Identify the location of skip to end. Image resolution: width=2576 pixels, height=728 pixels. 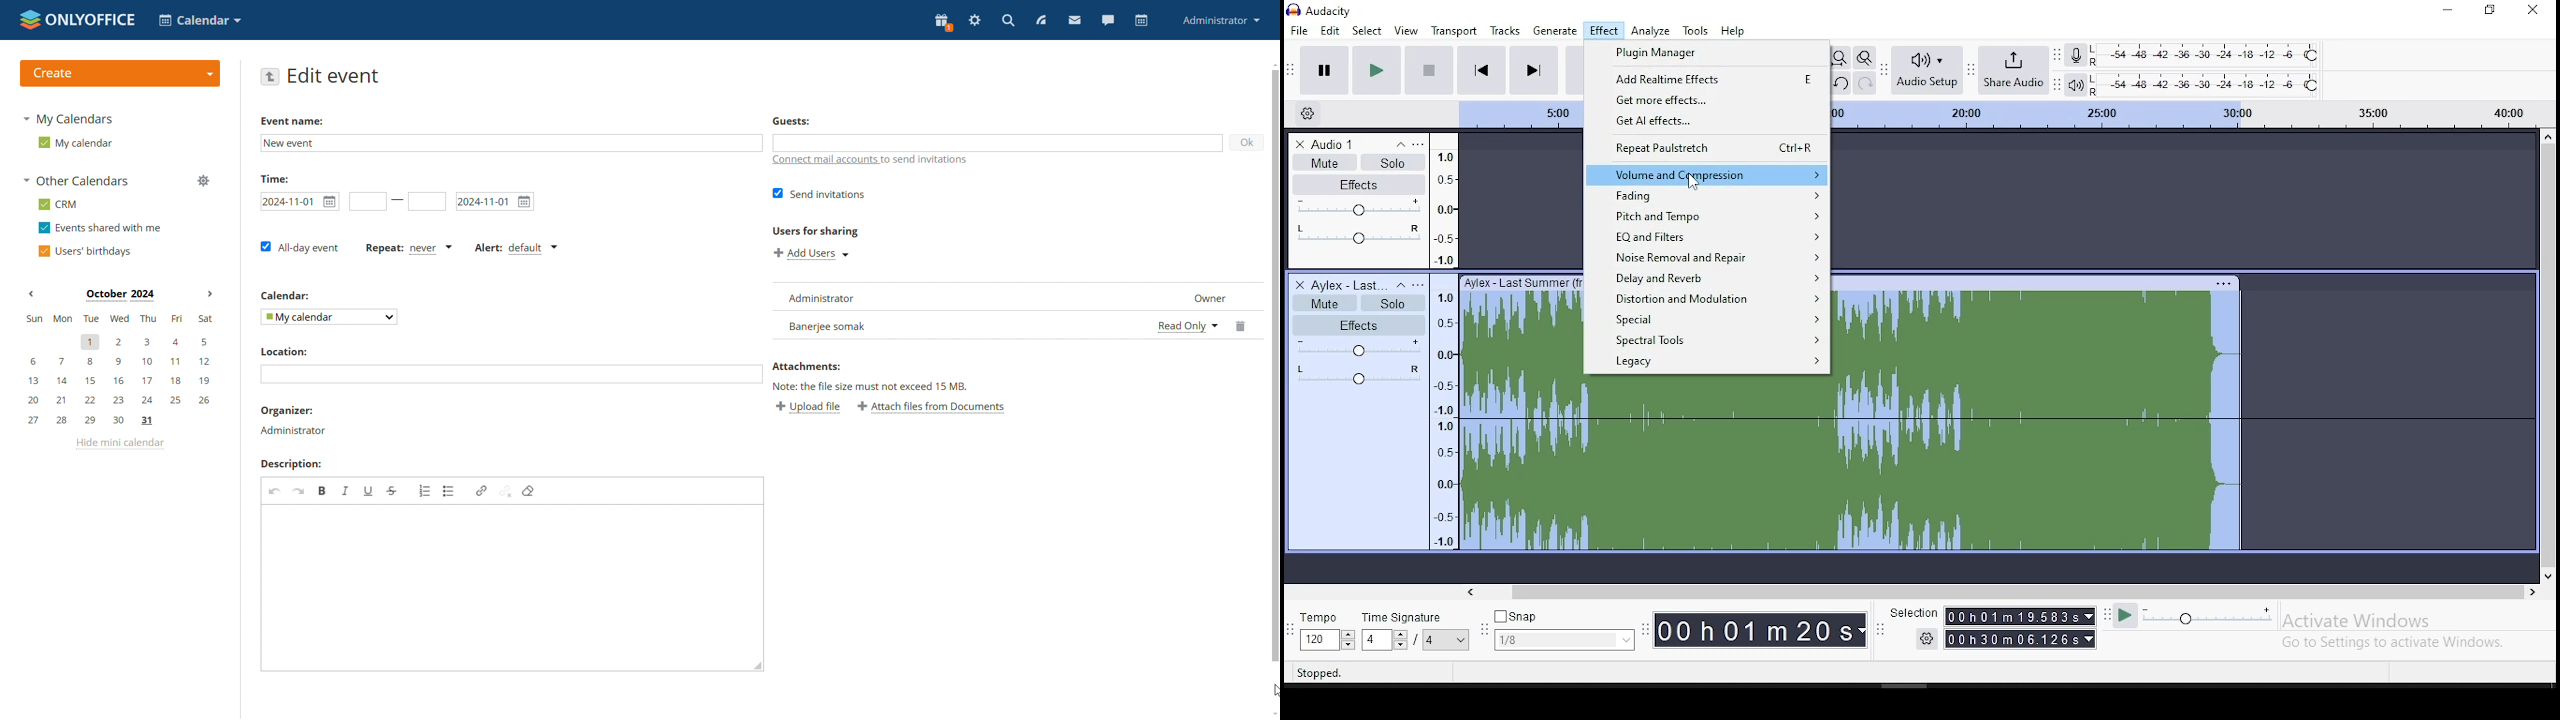
(1534, 69).